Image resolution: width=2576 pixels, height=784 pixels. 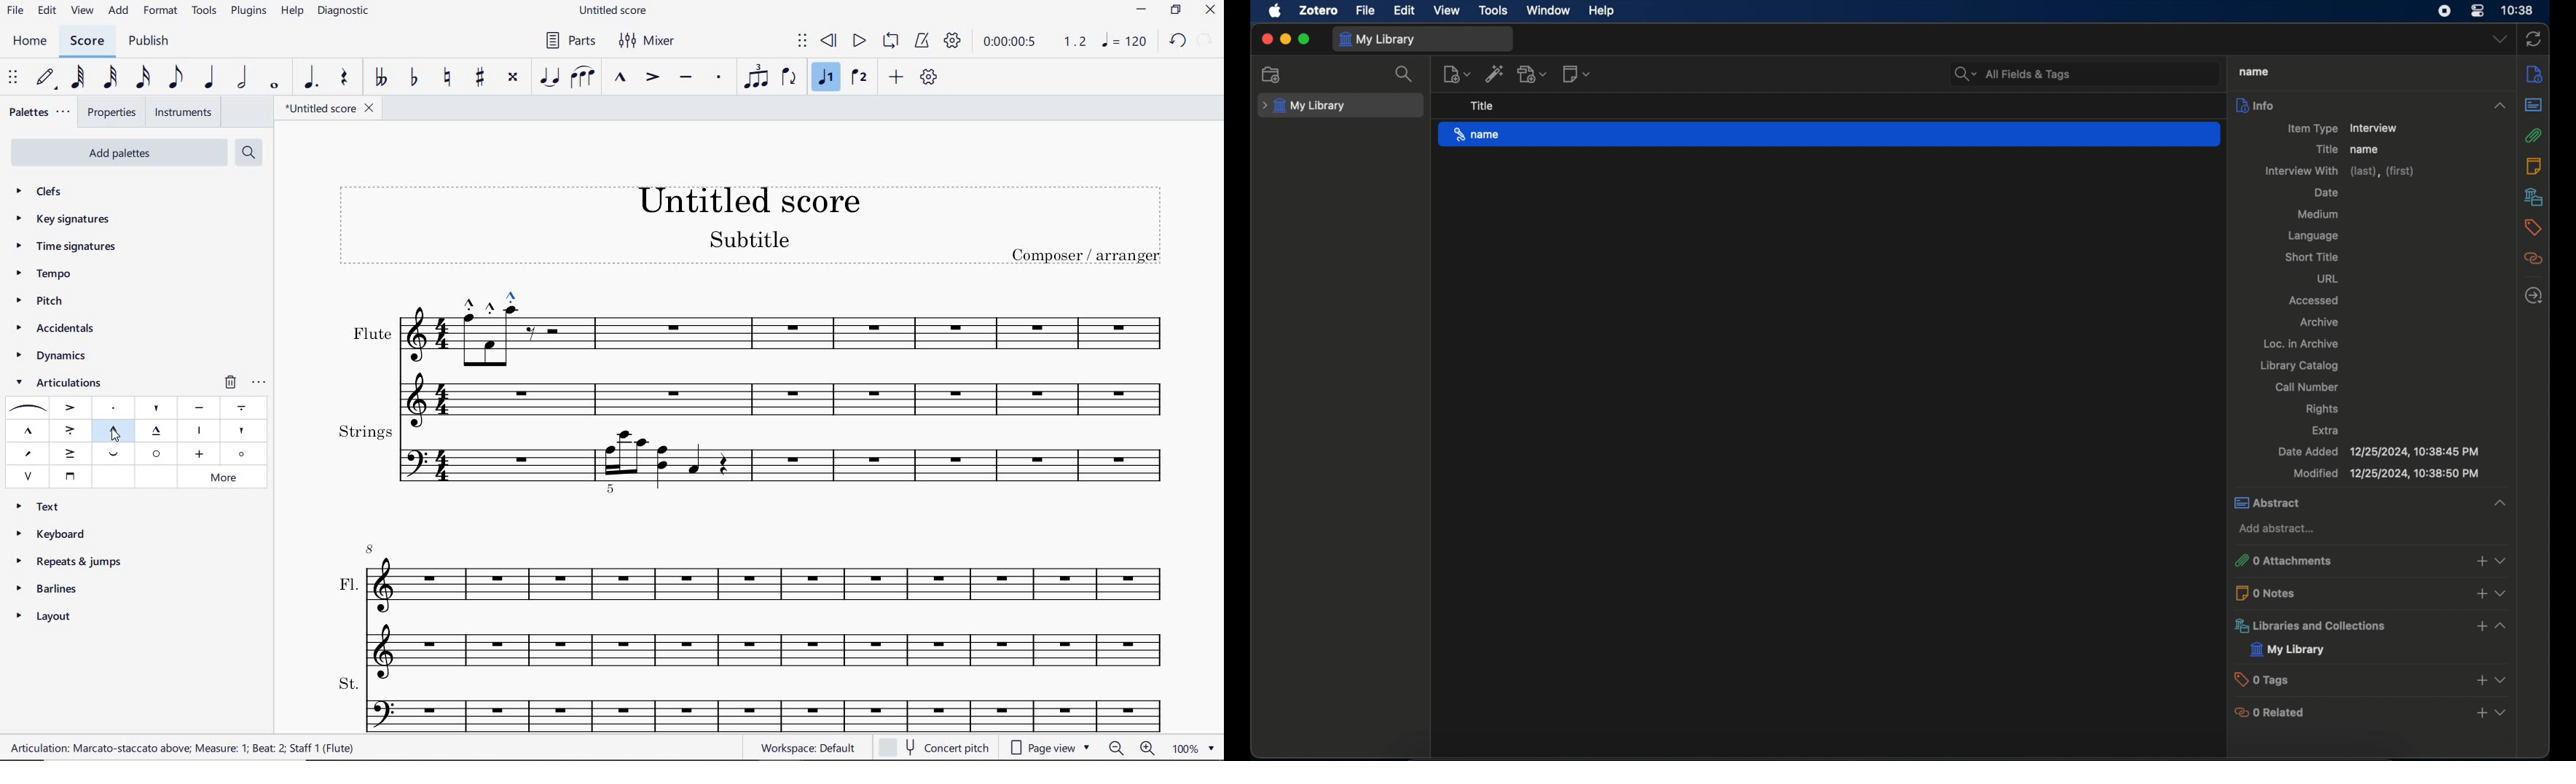 What do you see at coordinates (2289, 649) in the screenshot?
I see `my library` at bounding box center [2289, 649].